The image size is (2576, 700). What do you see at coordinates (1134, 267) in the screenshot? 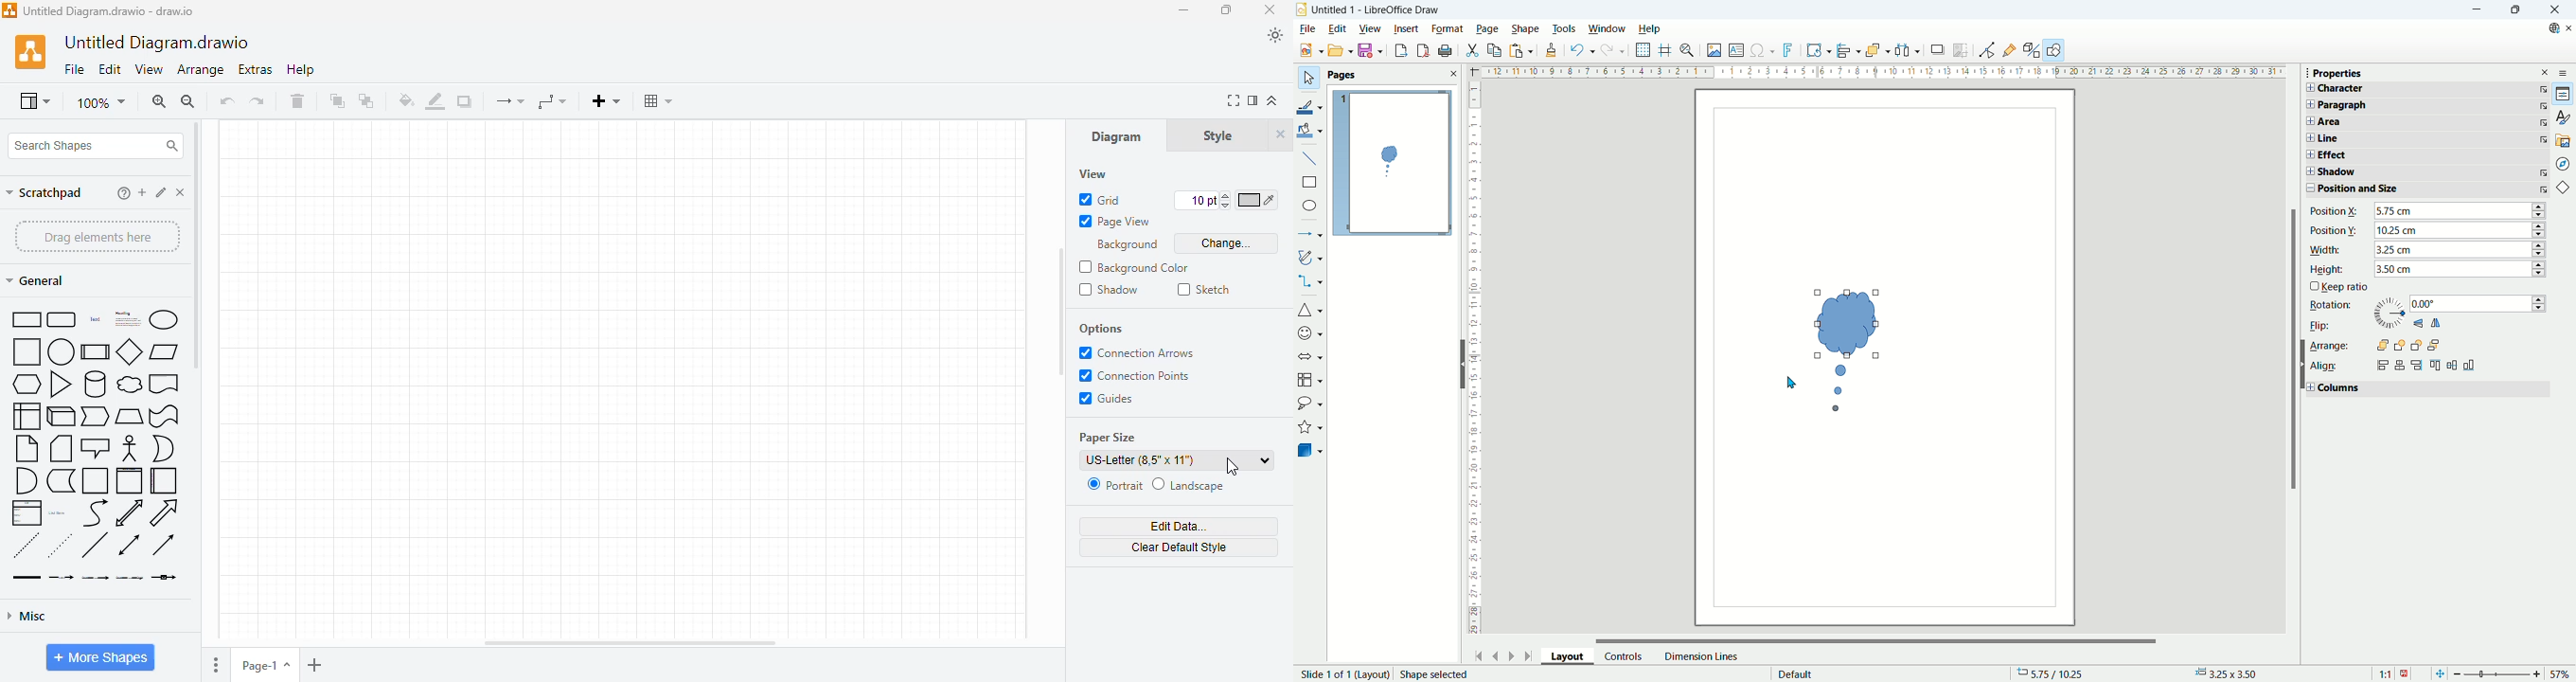
I see `background color` at bounding box center [1134, 267].